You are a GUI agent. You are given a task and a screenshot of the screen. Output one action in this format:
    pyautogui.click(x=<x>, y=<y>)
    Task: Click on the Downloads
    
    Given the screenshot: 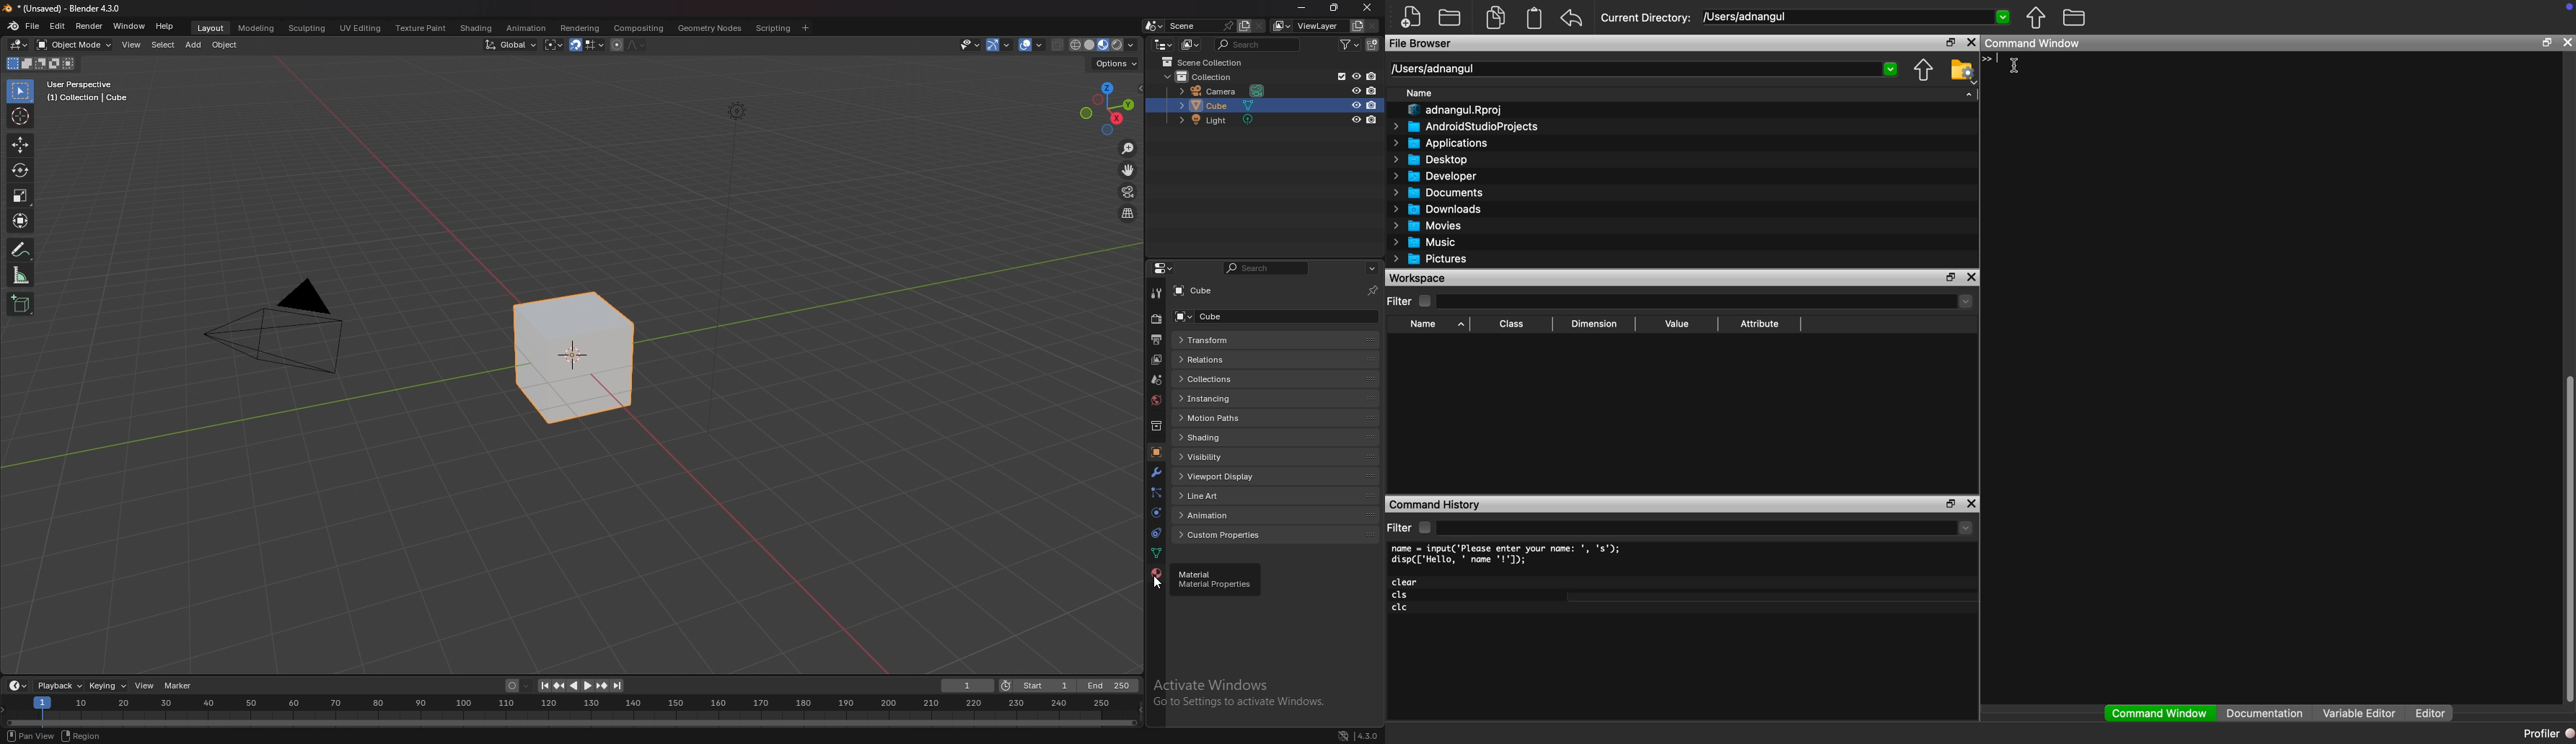 What is the action you would take?
    pyautogui.click(x=1439, y=209)
    